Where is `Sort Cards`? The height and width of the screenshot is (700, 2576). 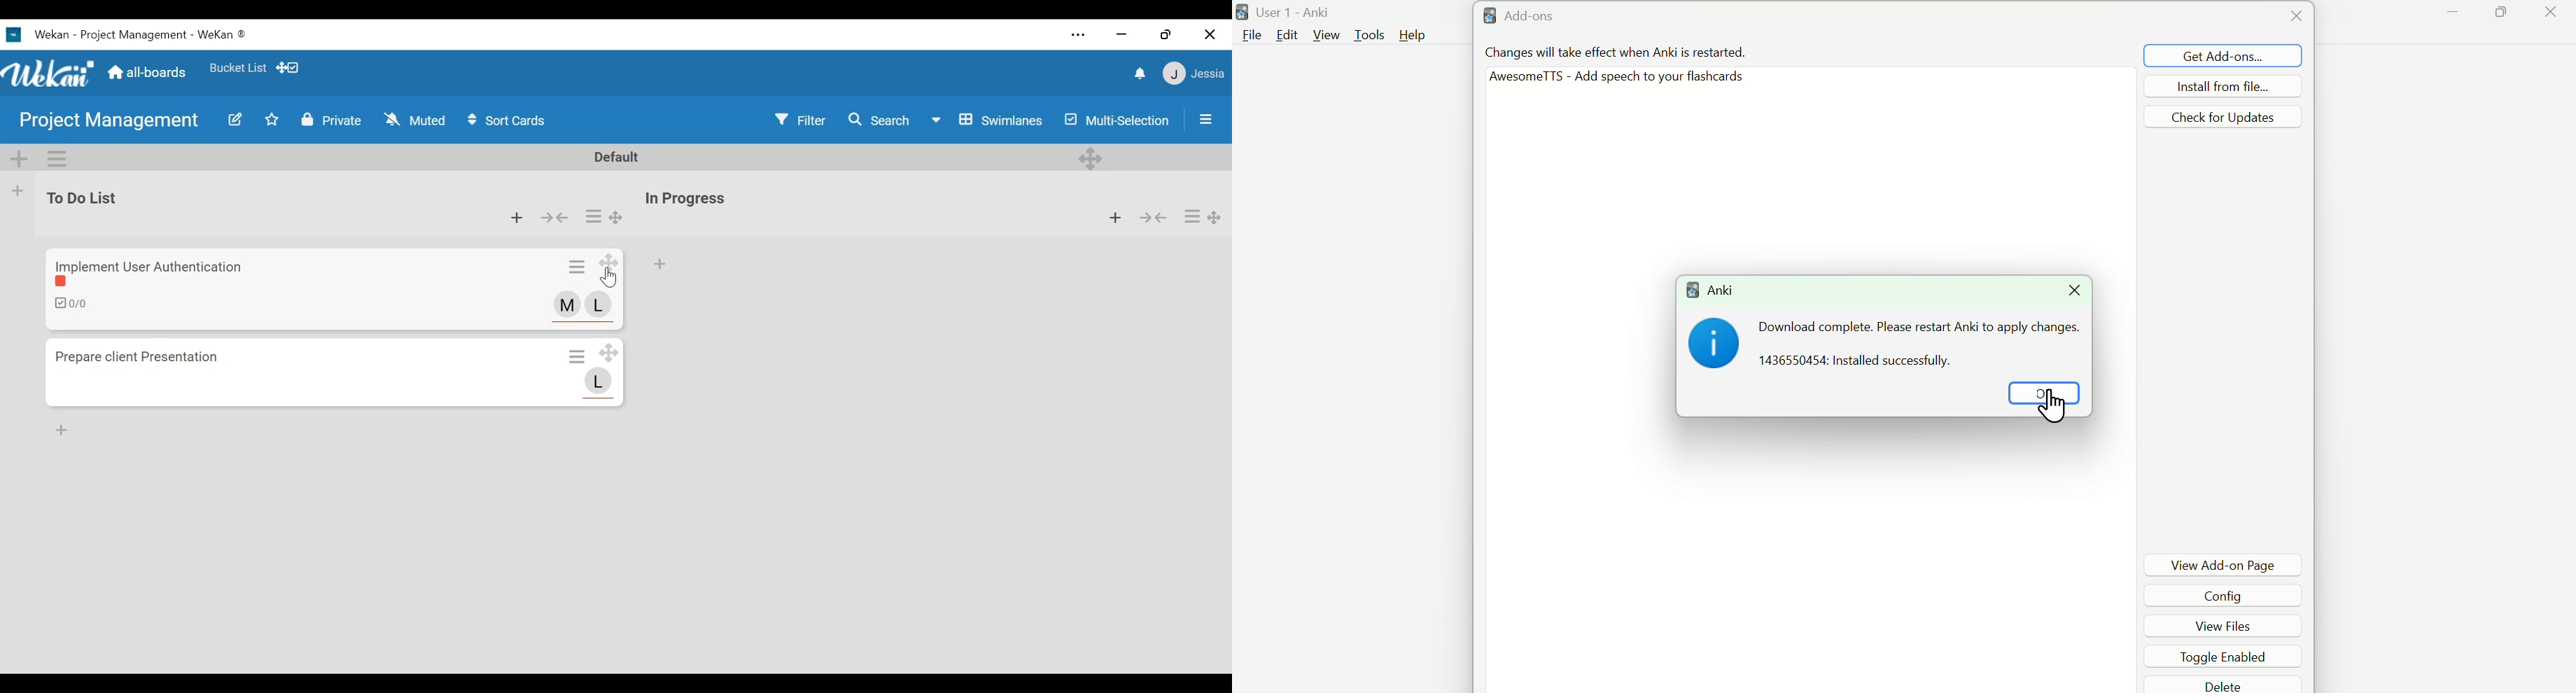
Sort Cards is located at coordinates (508, 120).